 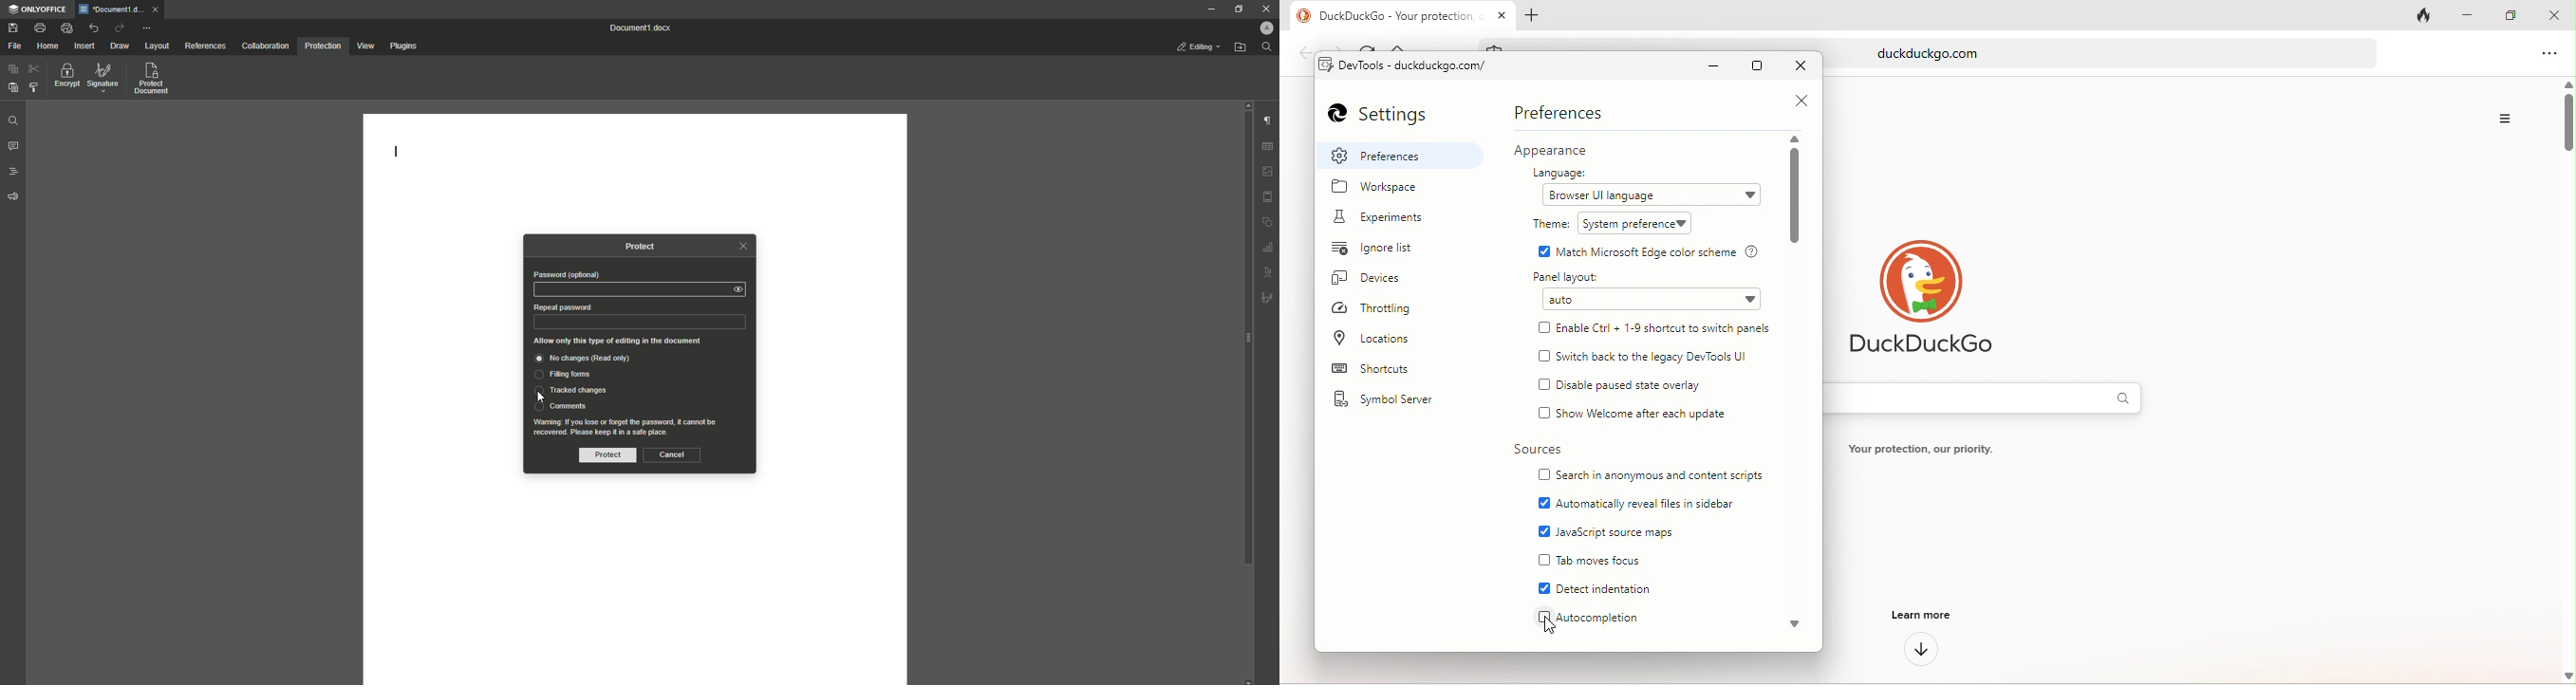 I want to click on system preference, so click(x=1636, y=224).